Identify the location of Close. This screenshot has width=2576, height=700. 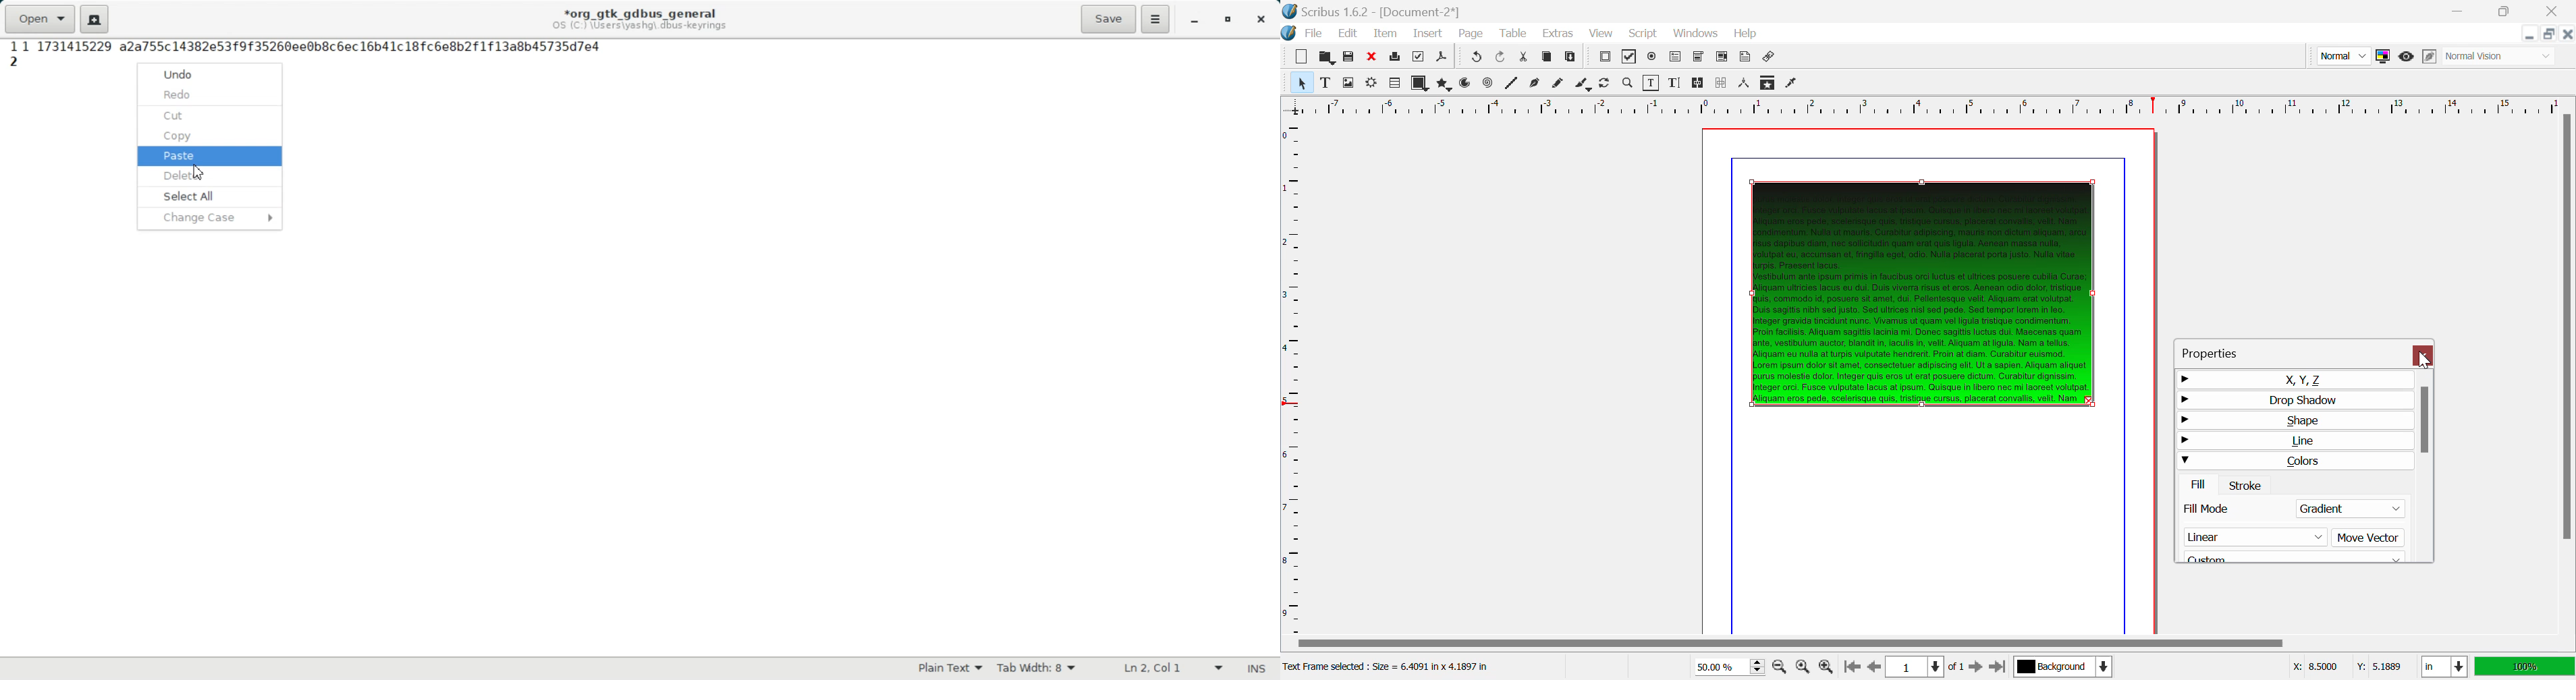
(2555, 11).